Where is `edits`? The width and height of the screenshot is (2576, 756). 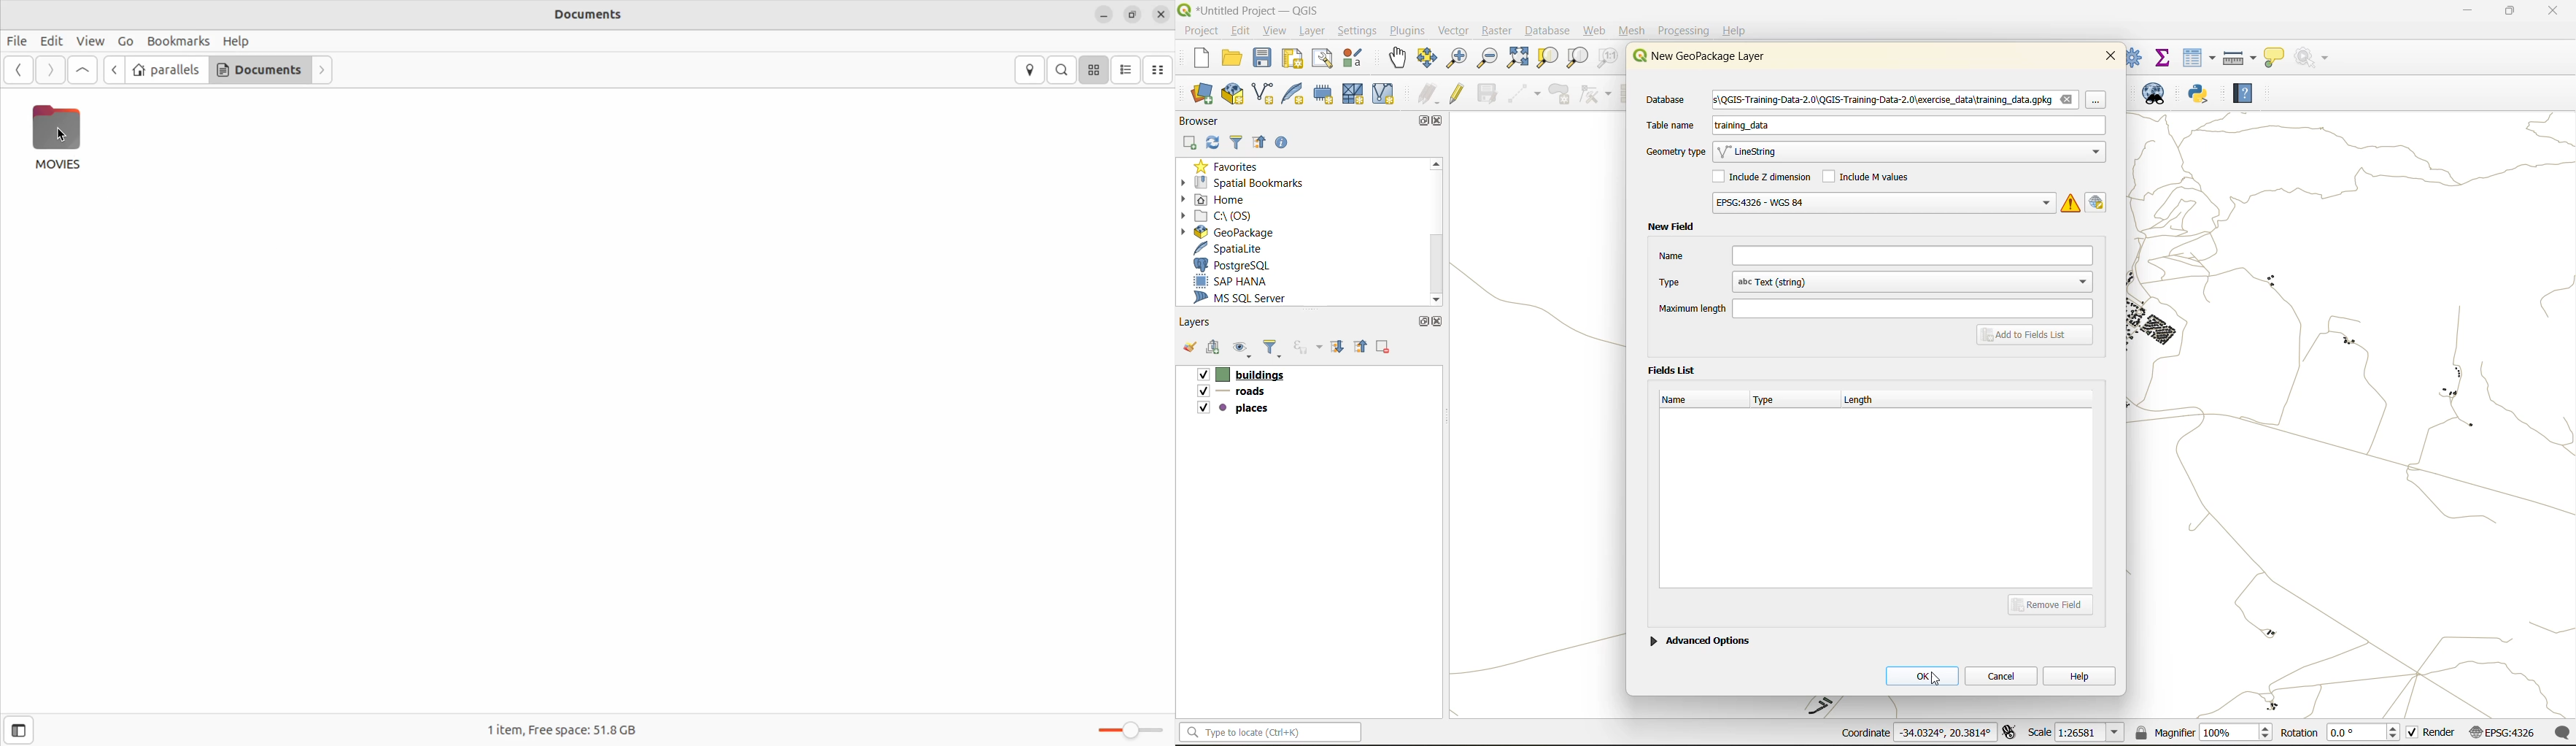
edits is located at coordinates (1428, 94).